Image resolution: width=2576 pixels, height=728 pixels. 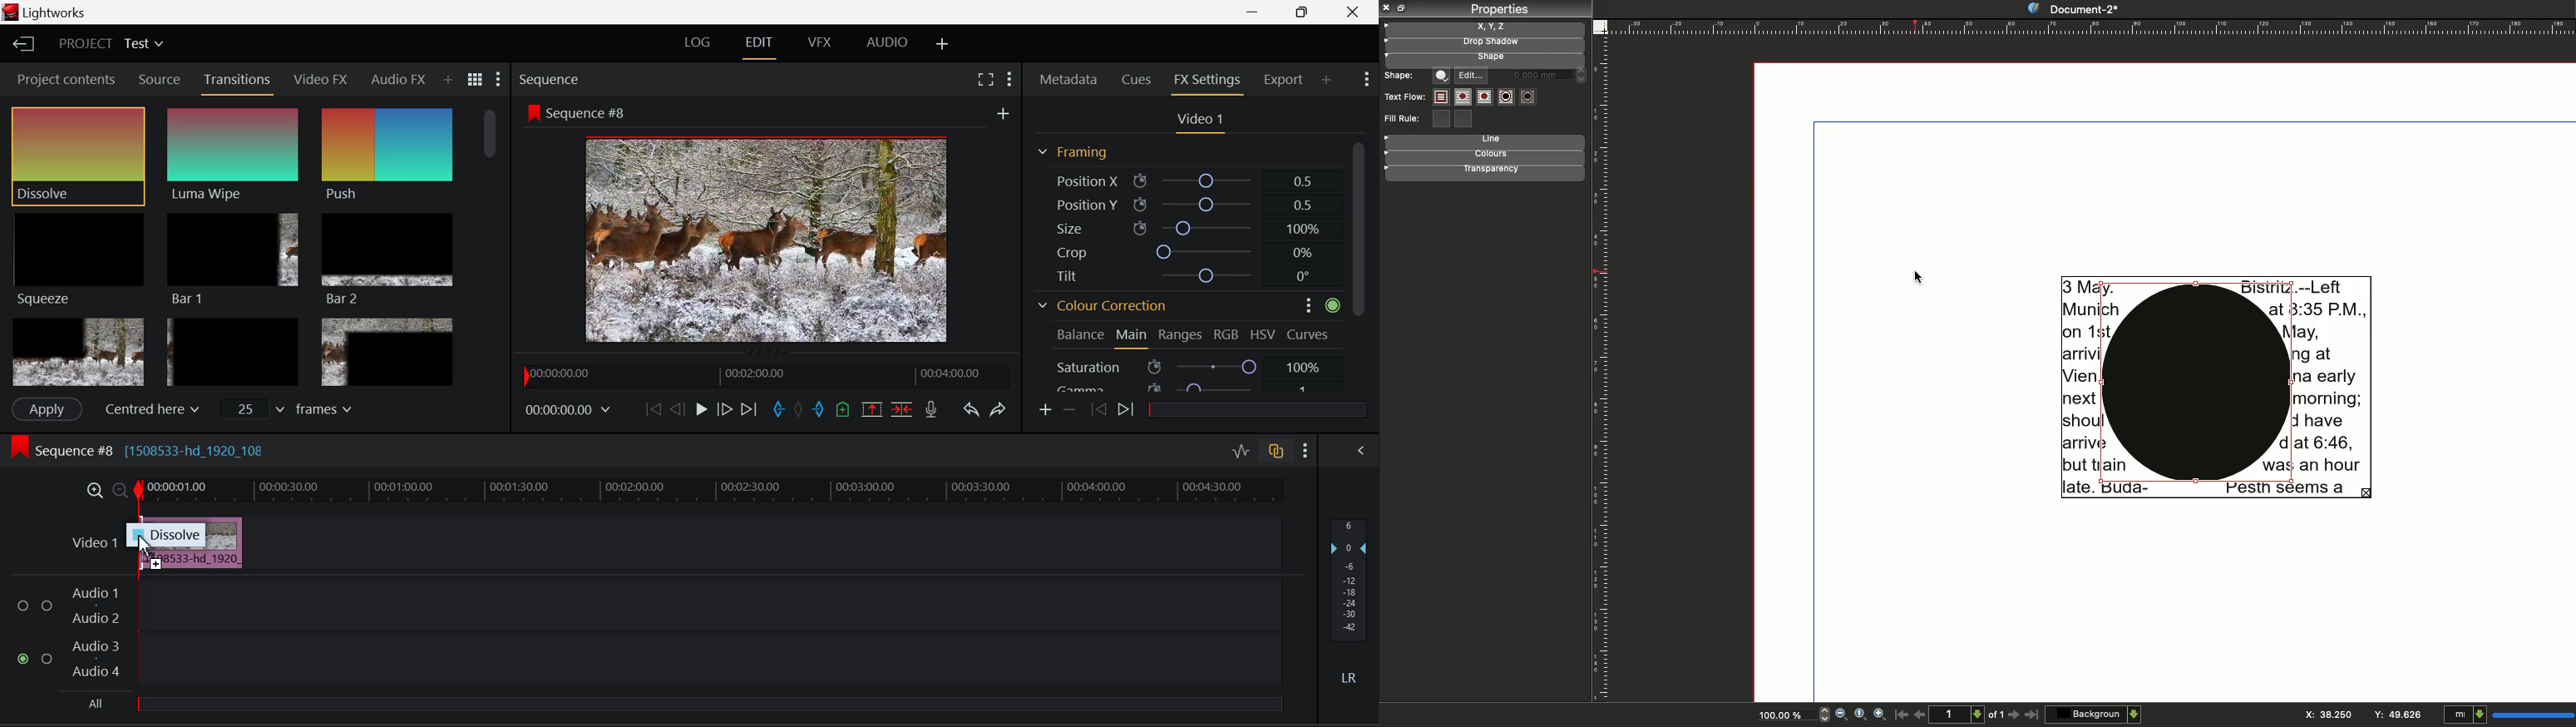 What do you see at coordinates (475, 78) in the screenshot?
I see `Toggle between title and list view` at bounding box center [475, 78].